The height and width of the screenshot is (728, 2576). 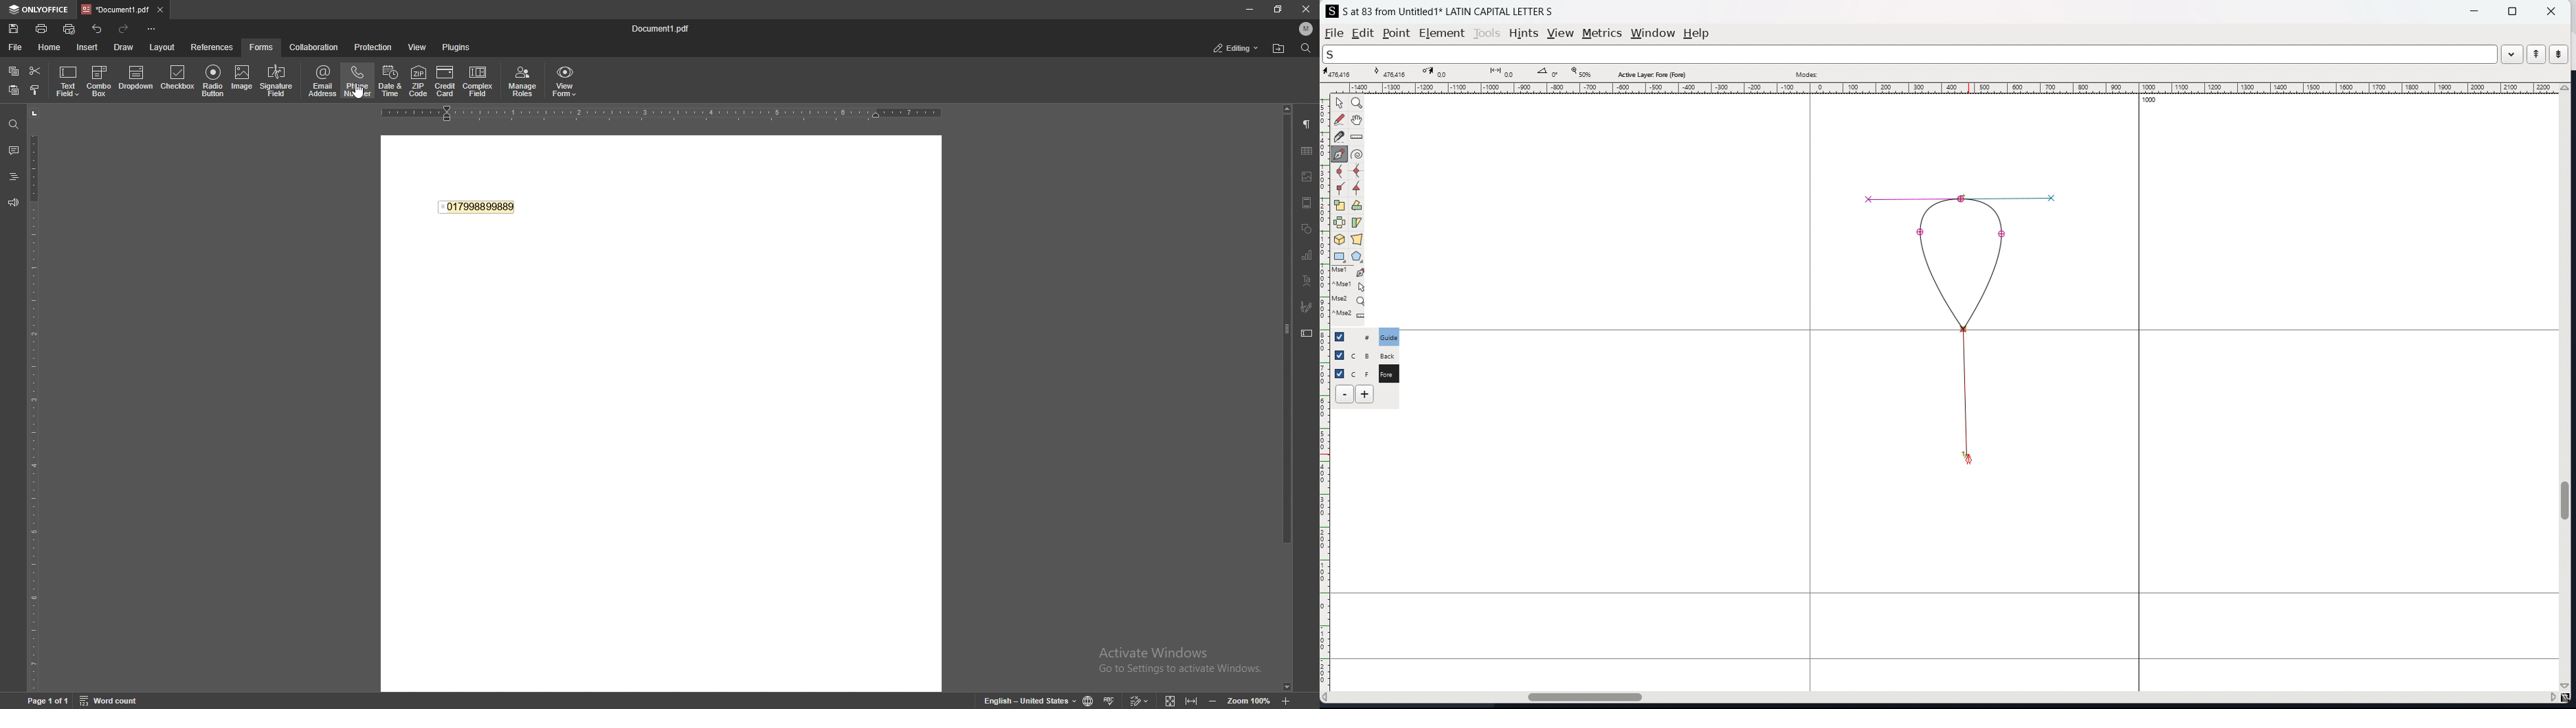 I want to click on previous word in the wordlist, so click(x=2537, y=54).